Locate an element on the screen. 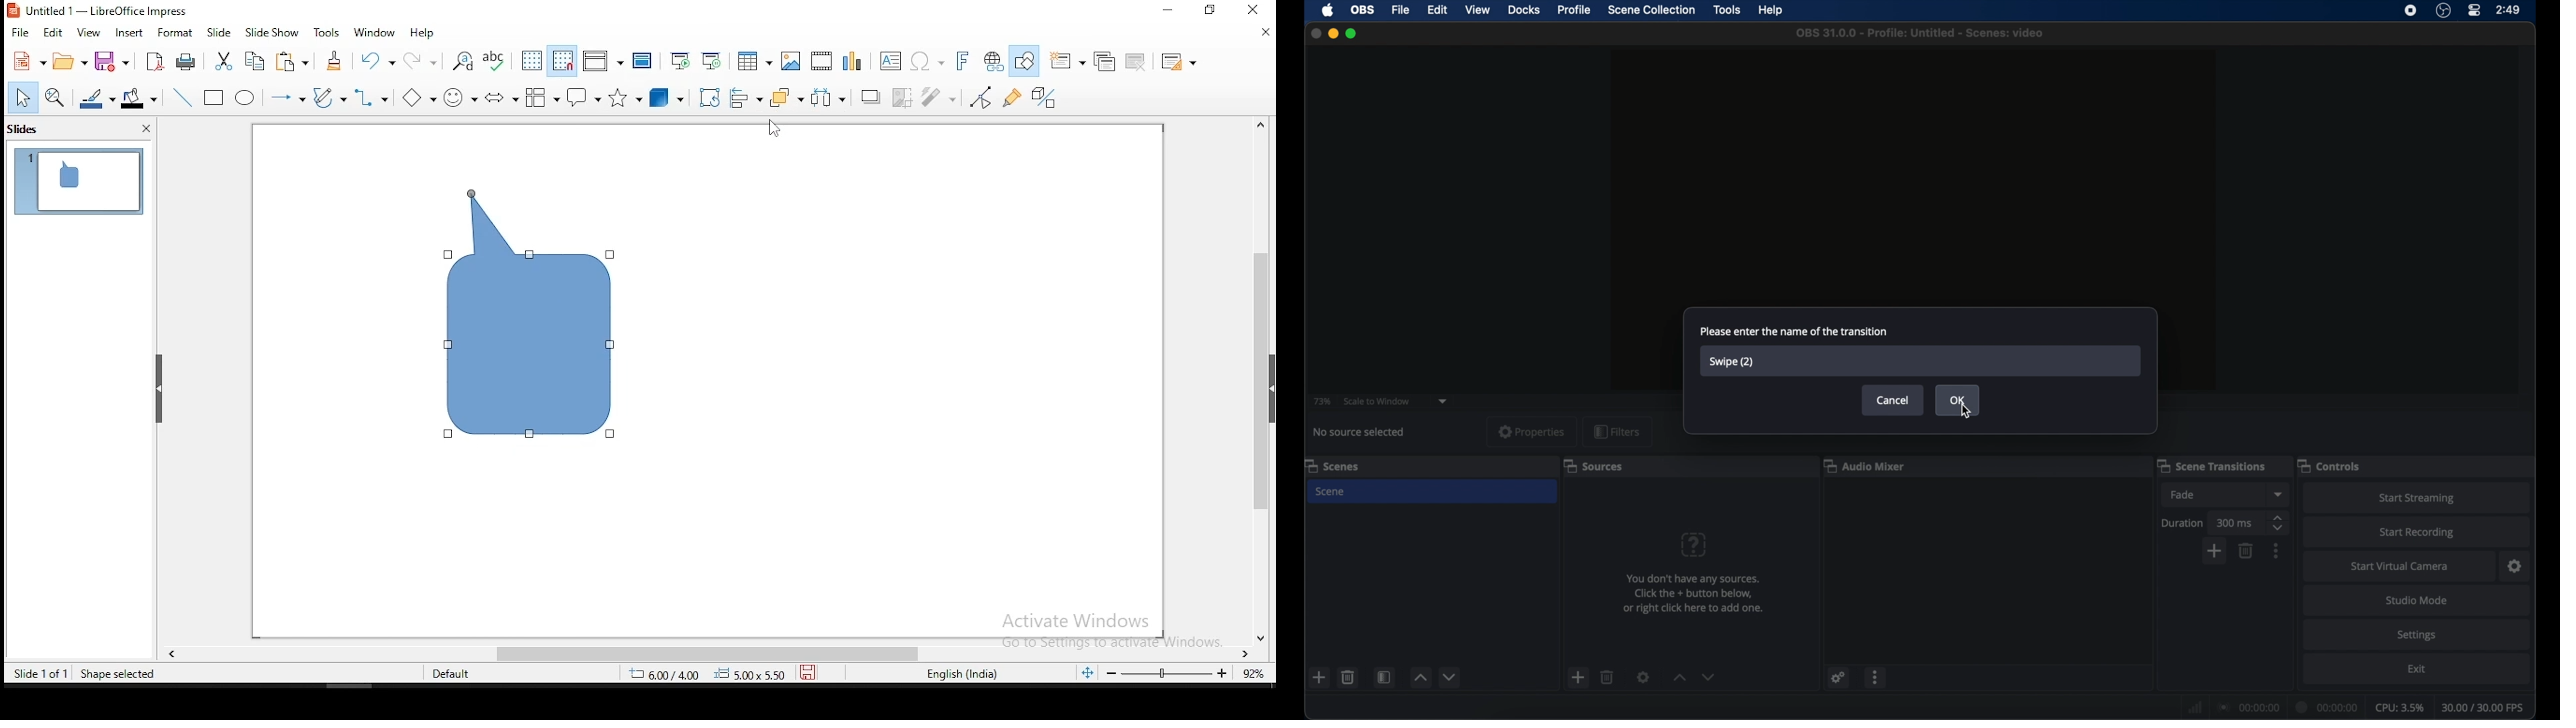 The height and width of the screenshot is (728, 2576). slide 1 of 1 is located at coordinates (36, 674).